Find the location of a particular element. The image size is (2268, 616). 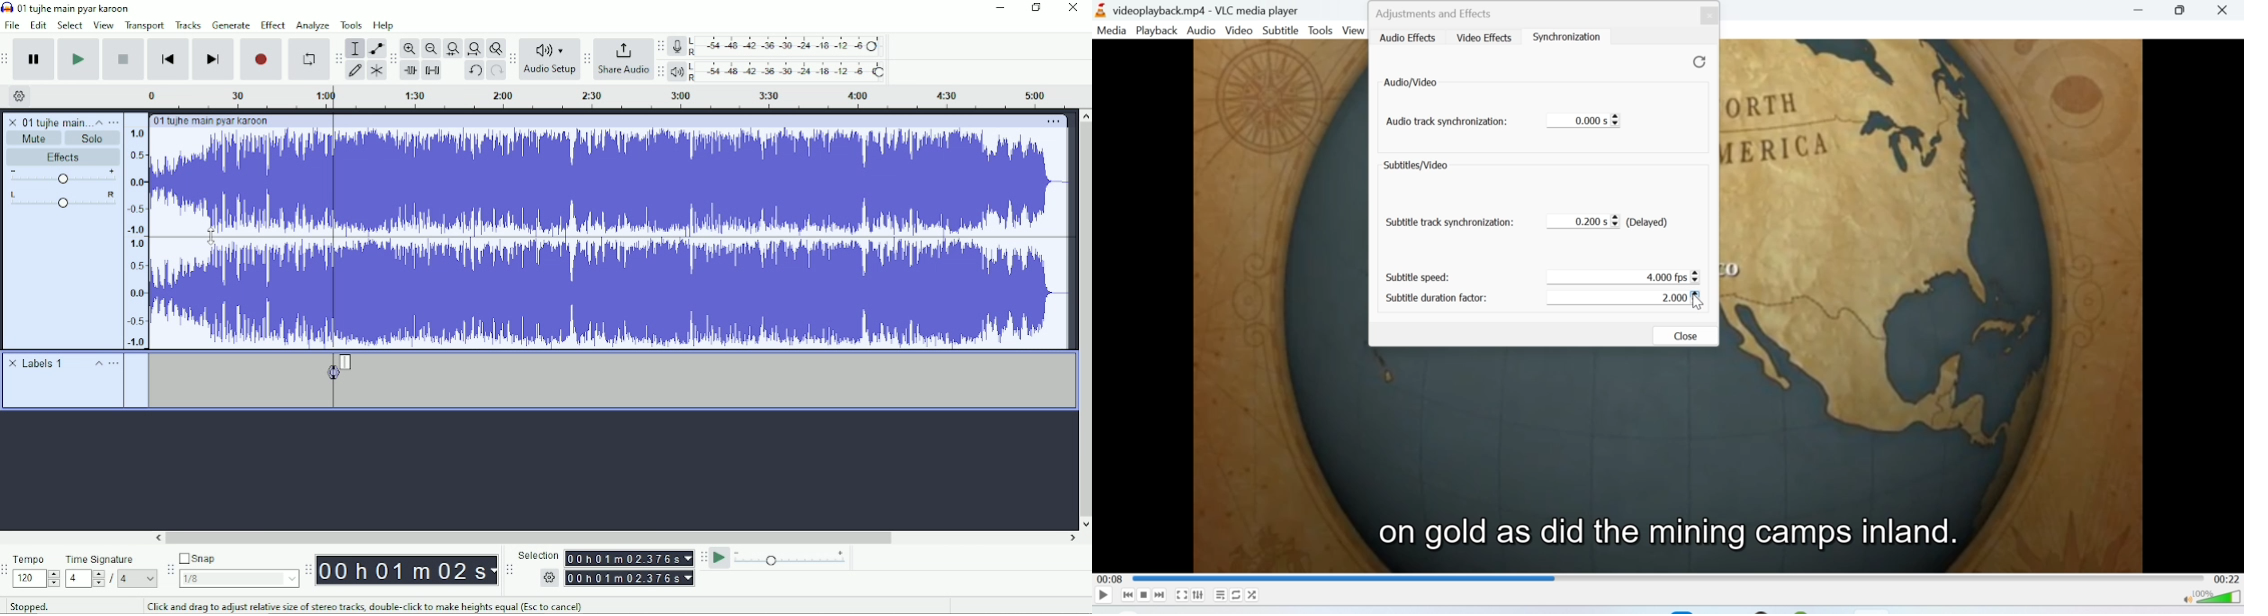

Time is located at coordinates (406, 570).